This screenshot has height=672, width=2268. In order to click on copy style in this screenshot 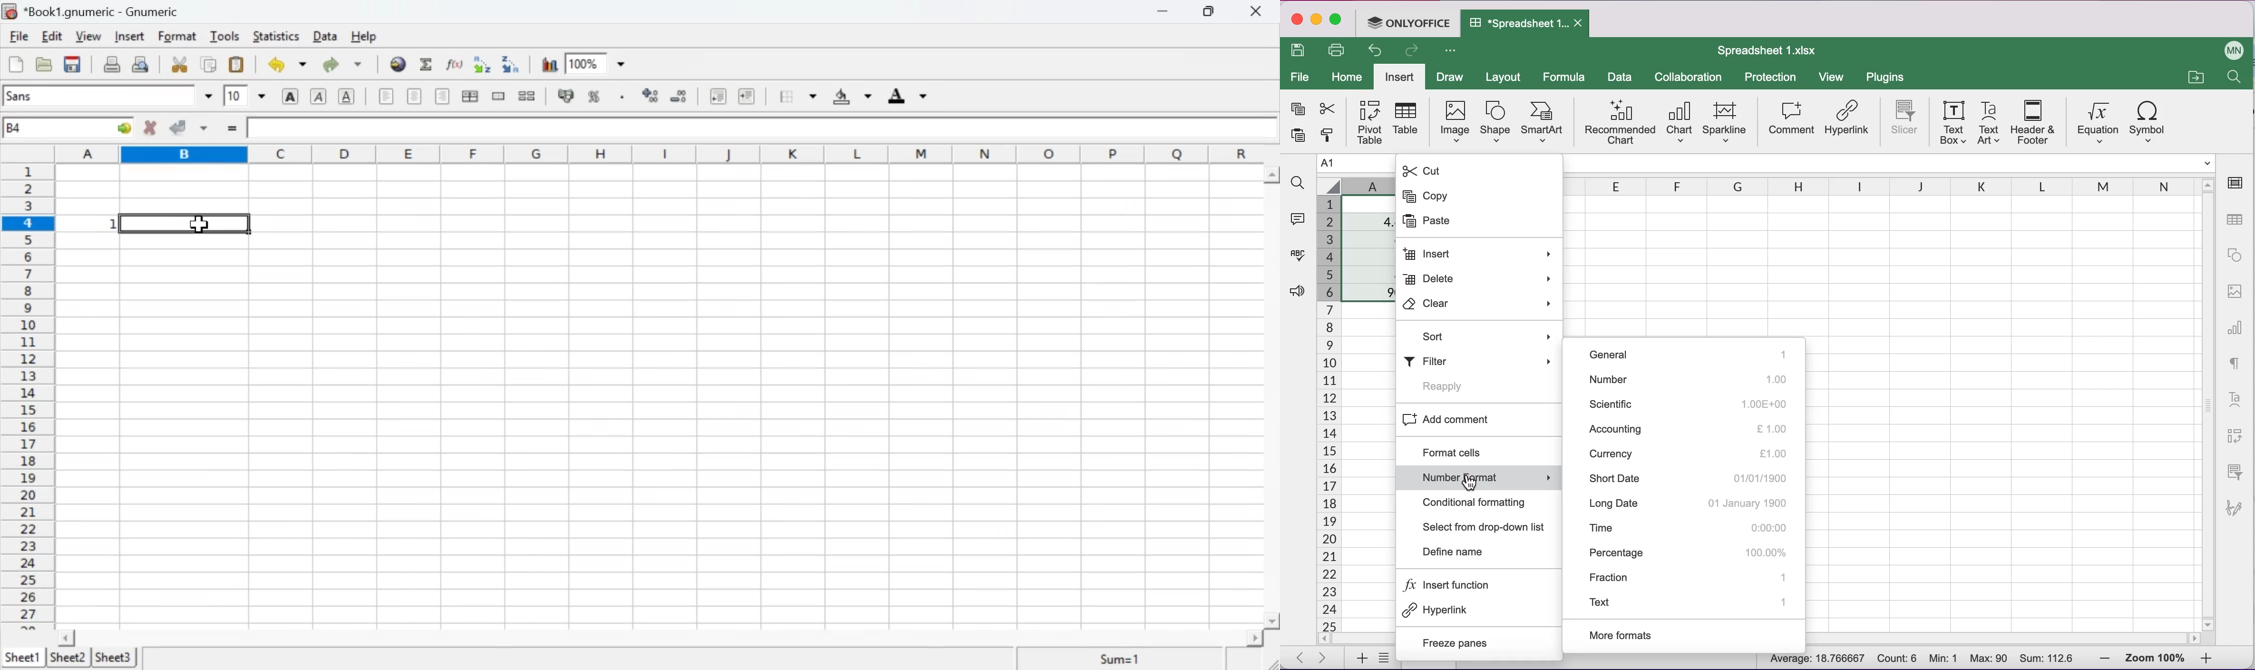, I will do `click(1325, 136)`.